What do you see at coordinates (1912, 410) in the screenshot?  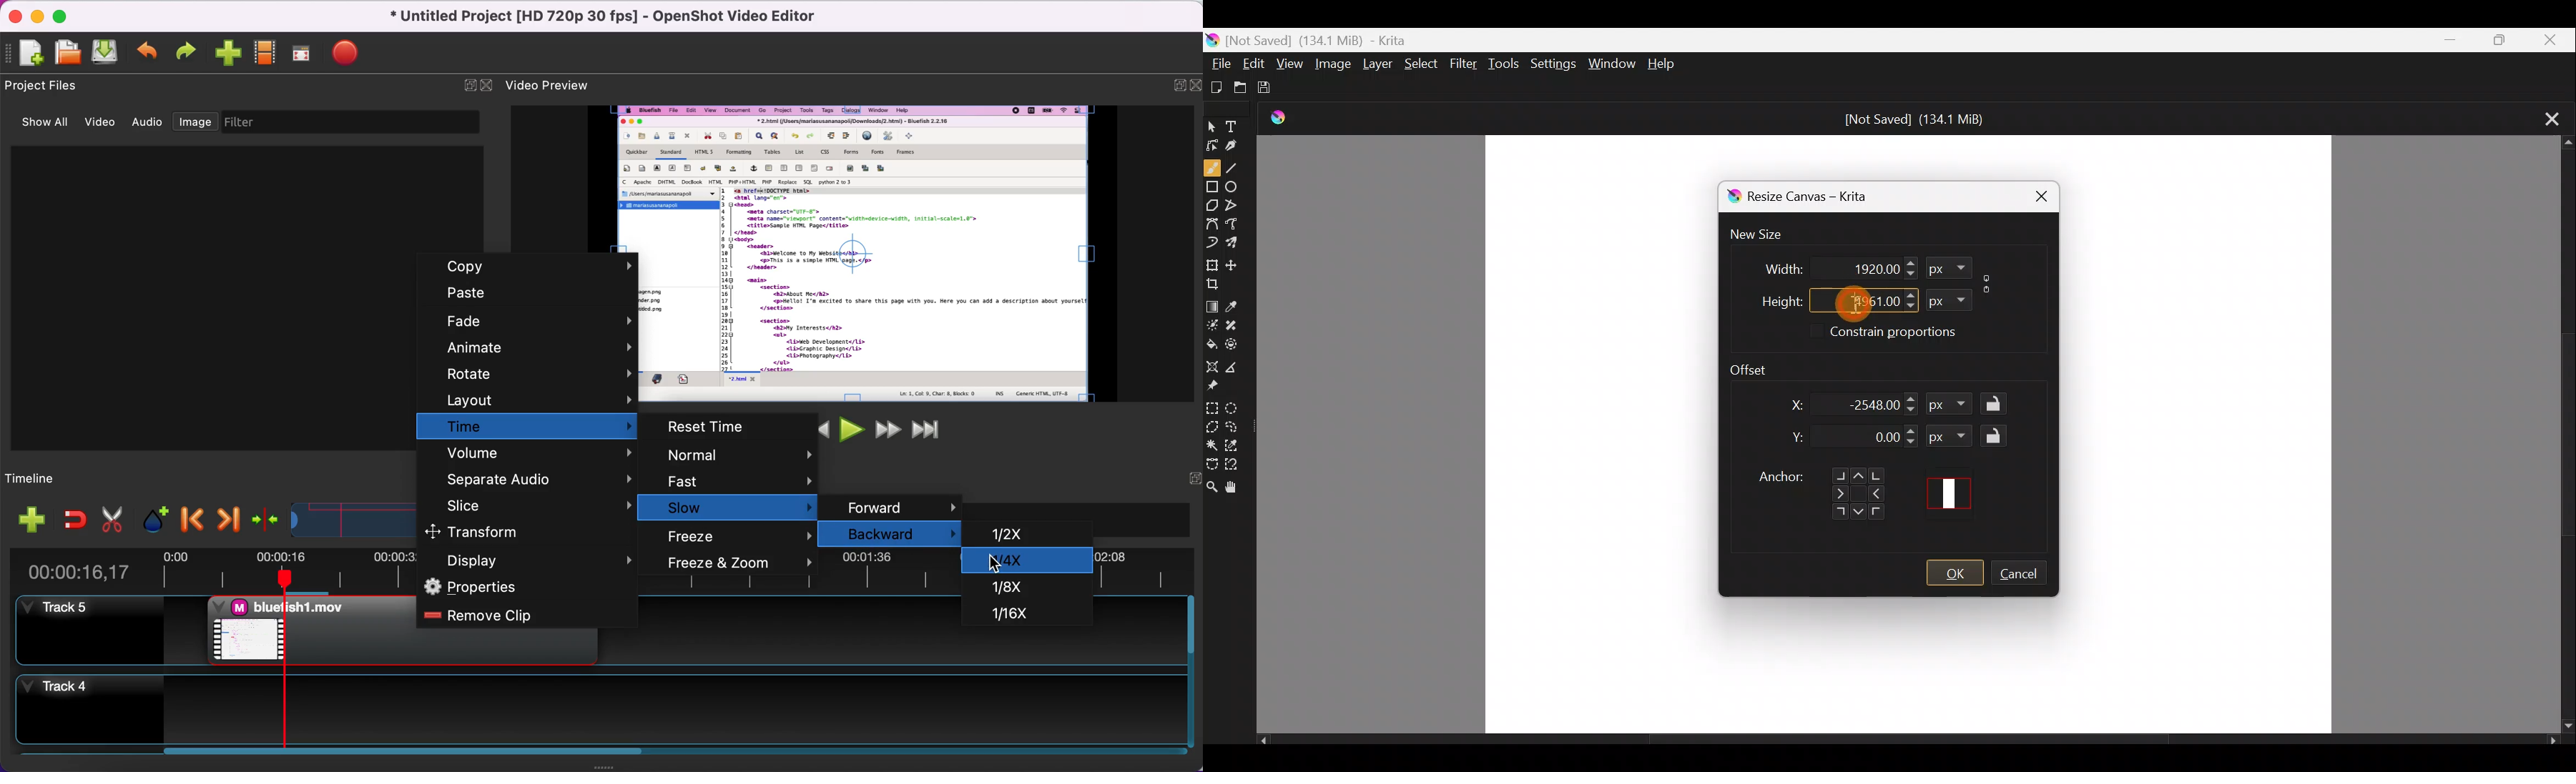 I see `Decrease X dimension` at bounding box center [1912, 410].